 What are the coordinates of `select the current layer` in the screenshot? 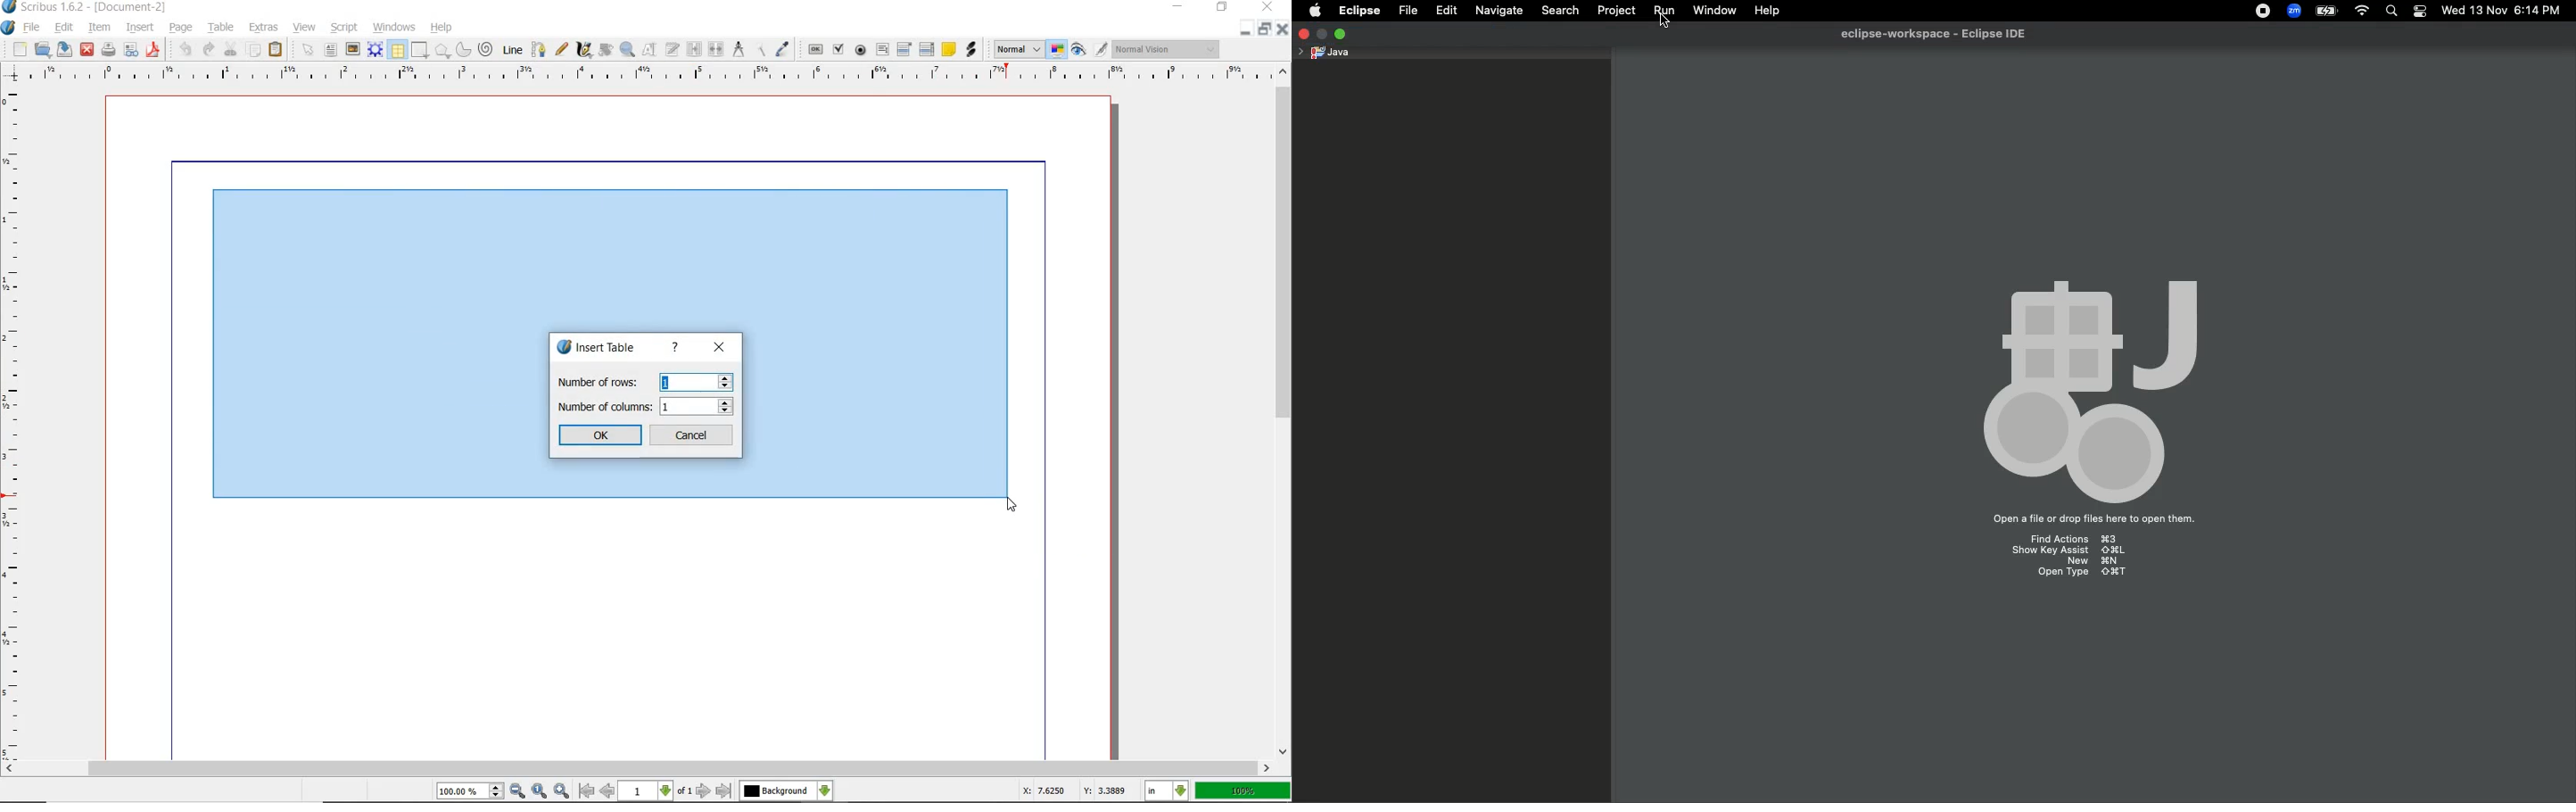 It's located at (786, 792).